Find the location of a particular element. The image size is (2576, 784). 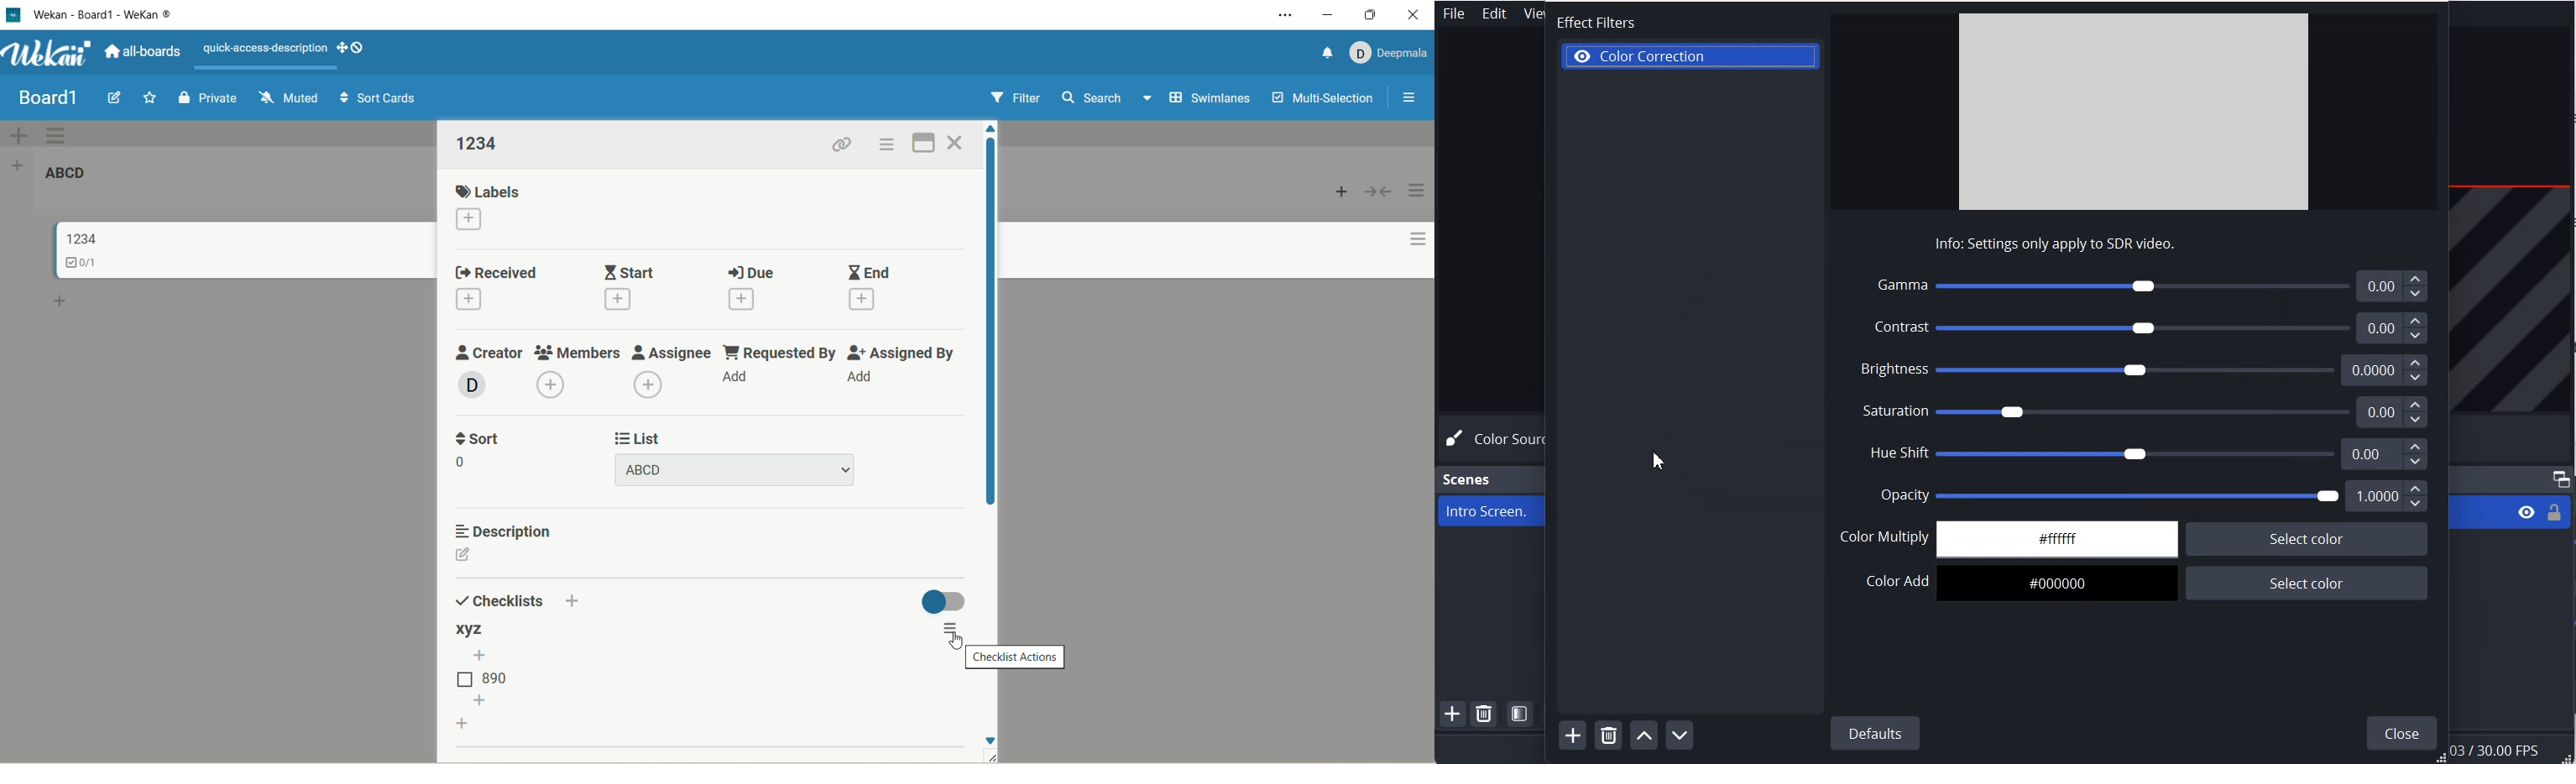

Color Source is located at coordinates (1490, 439).